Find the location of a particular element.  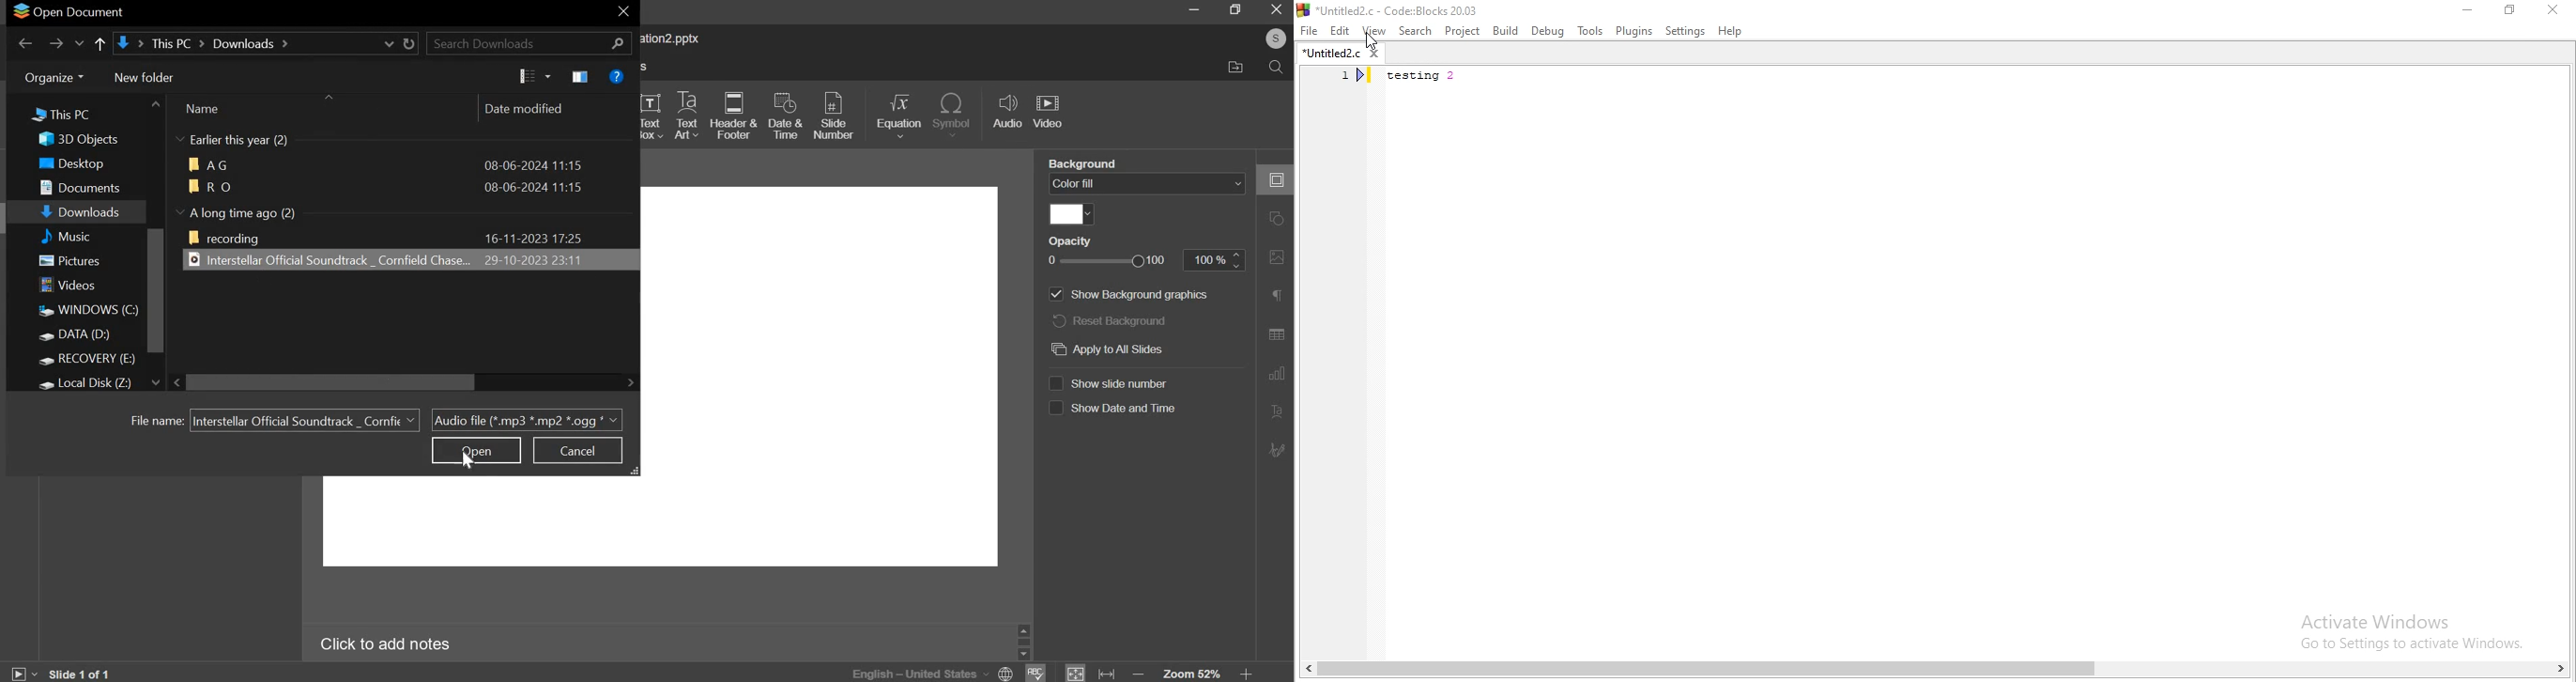

recent locations is located at coordinates (79, 43).